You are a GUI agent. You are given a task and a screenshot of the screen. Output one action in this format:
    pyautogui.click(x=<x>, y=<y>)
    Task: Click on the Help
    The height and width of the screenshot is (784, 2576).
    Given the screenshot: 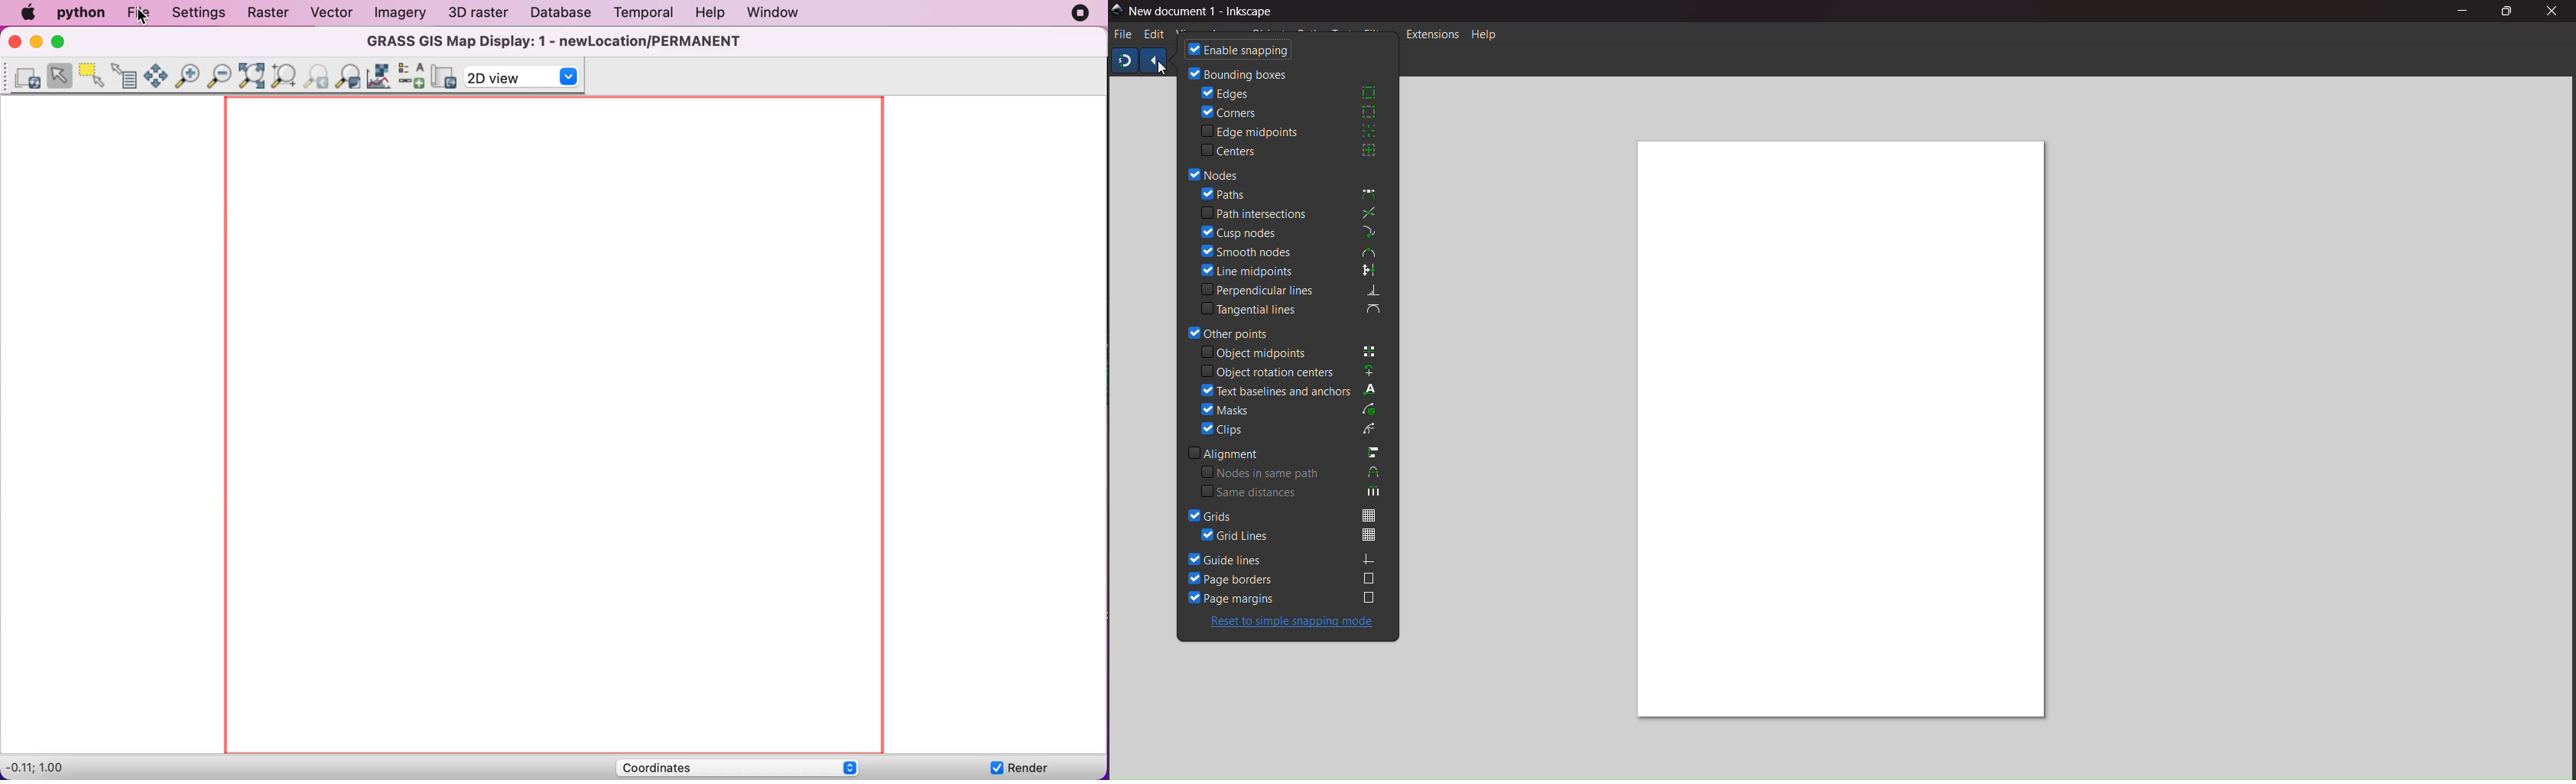 What is the action you would take?
    pyautogui.click(x=1488, y=35)
    